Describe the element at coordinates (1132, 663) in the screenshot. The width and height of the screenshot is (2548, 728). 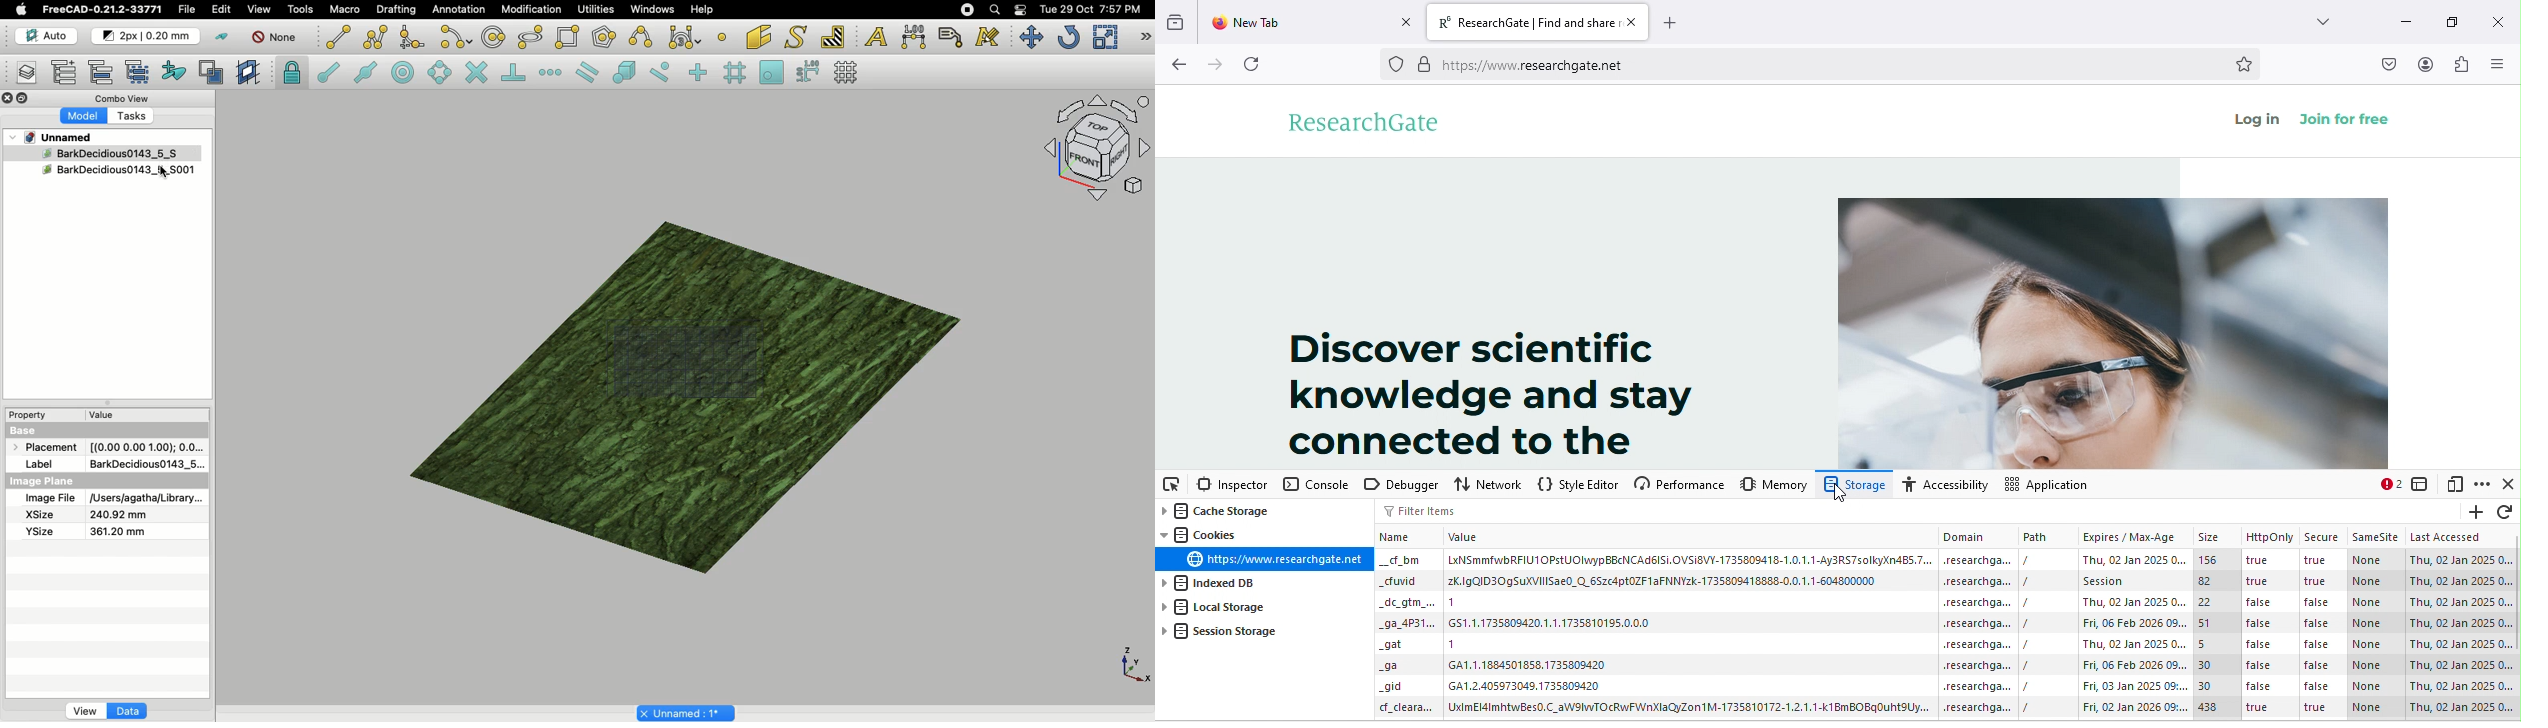
I see `Axis` at that location.